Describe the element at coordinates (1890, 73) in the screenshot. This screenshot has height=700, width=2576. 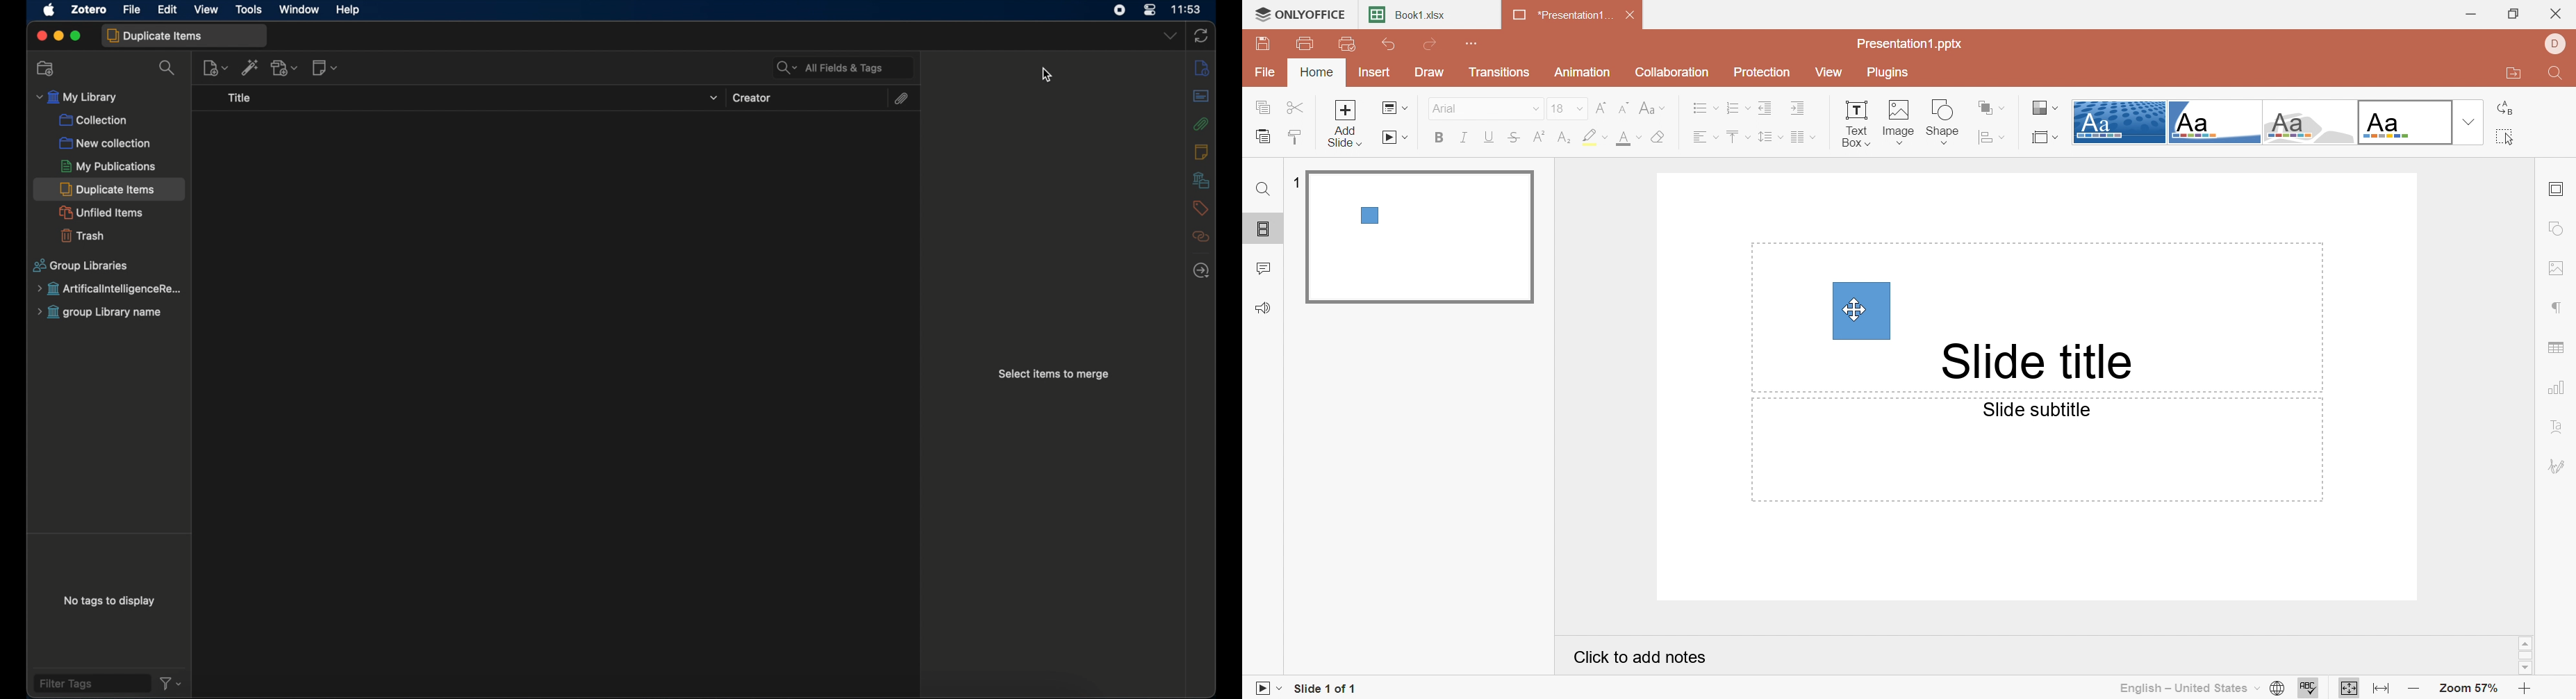
I see `Plugins` at that location.